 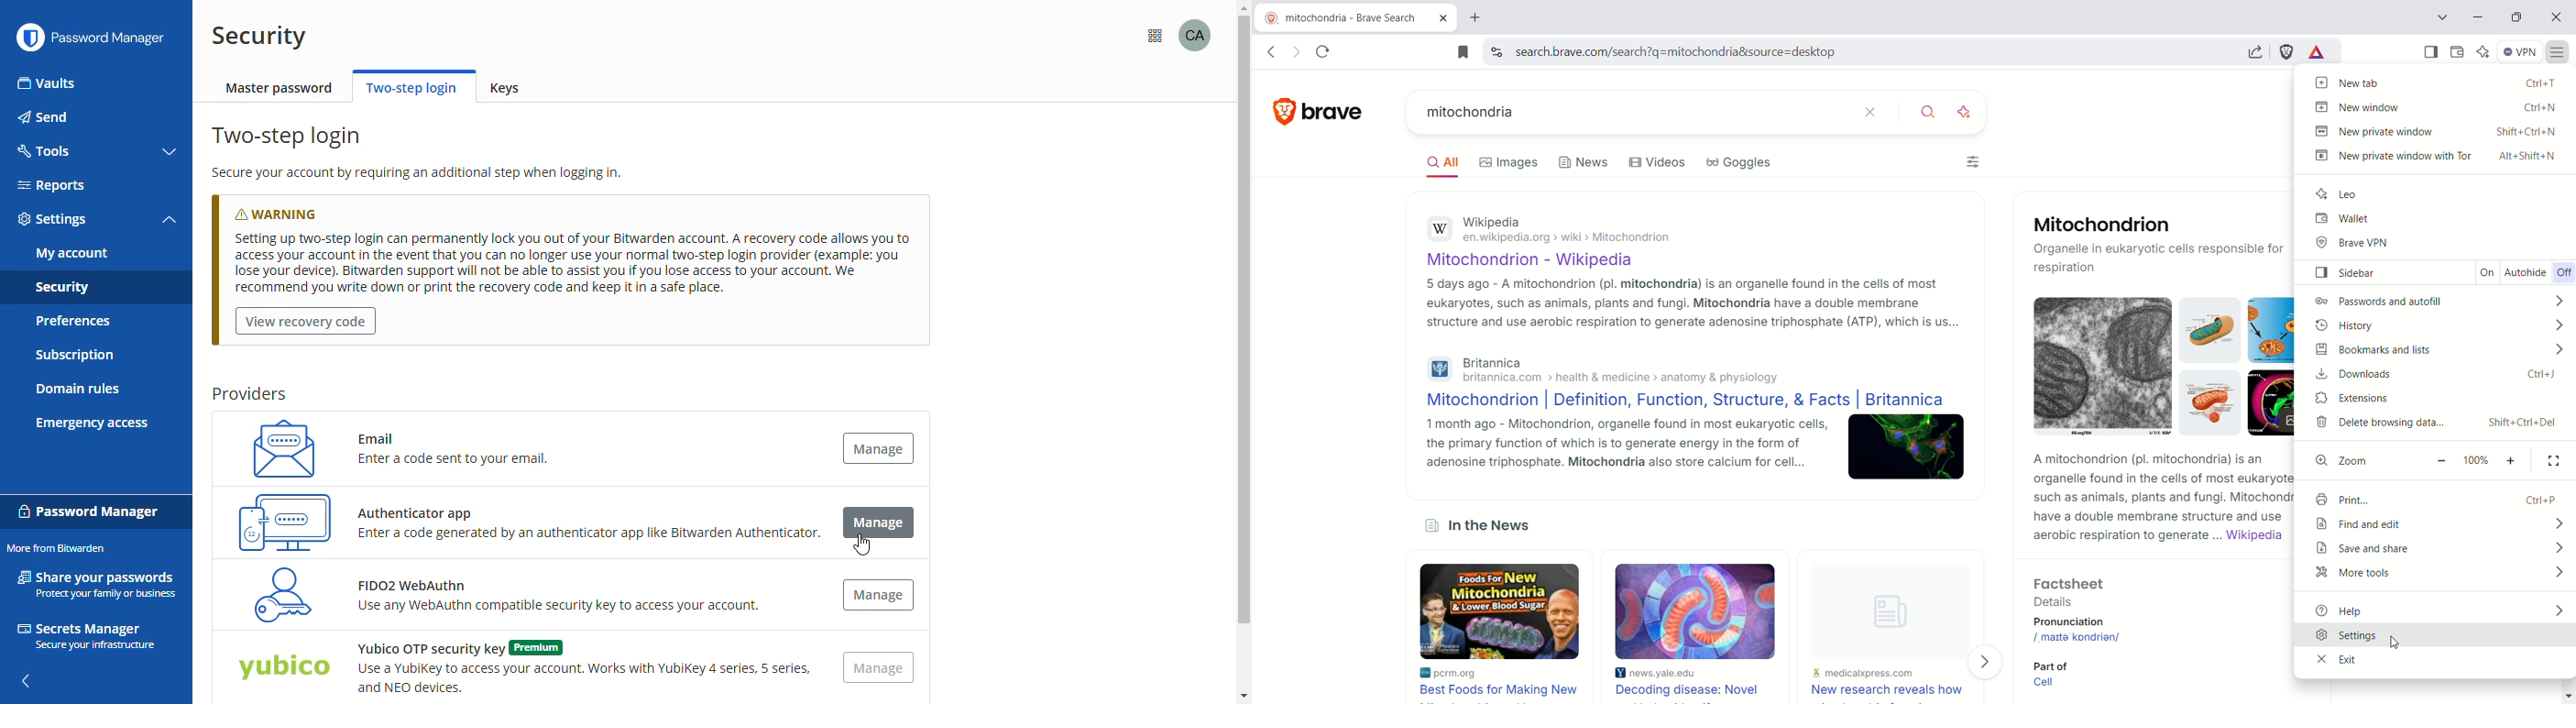 I want to click on domain rules, so click(x=78, y=390).